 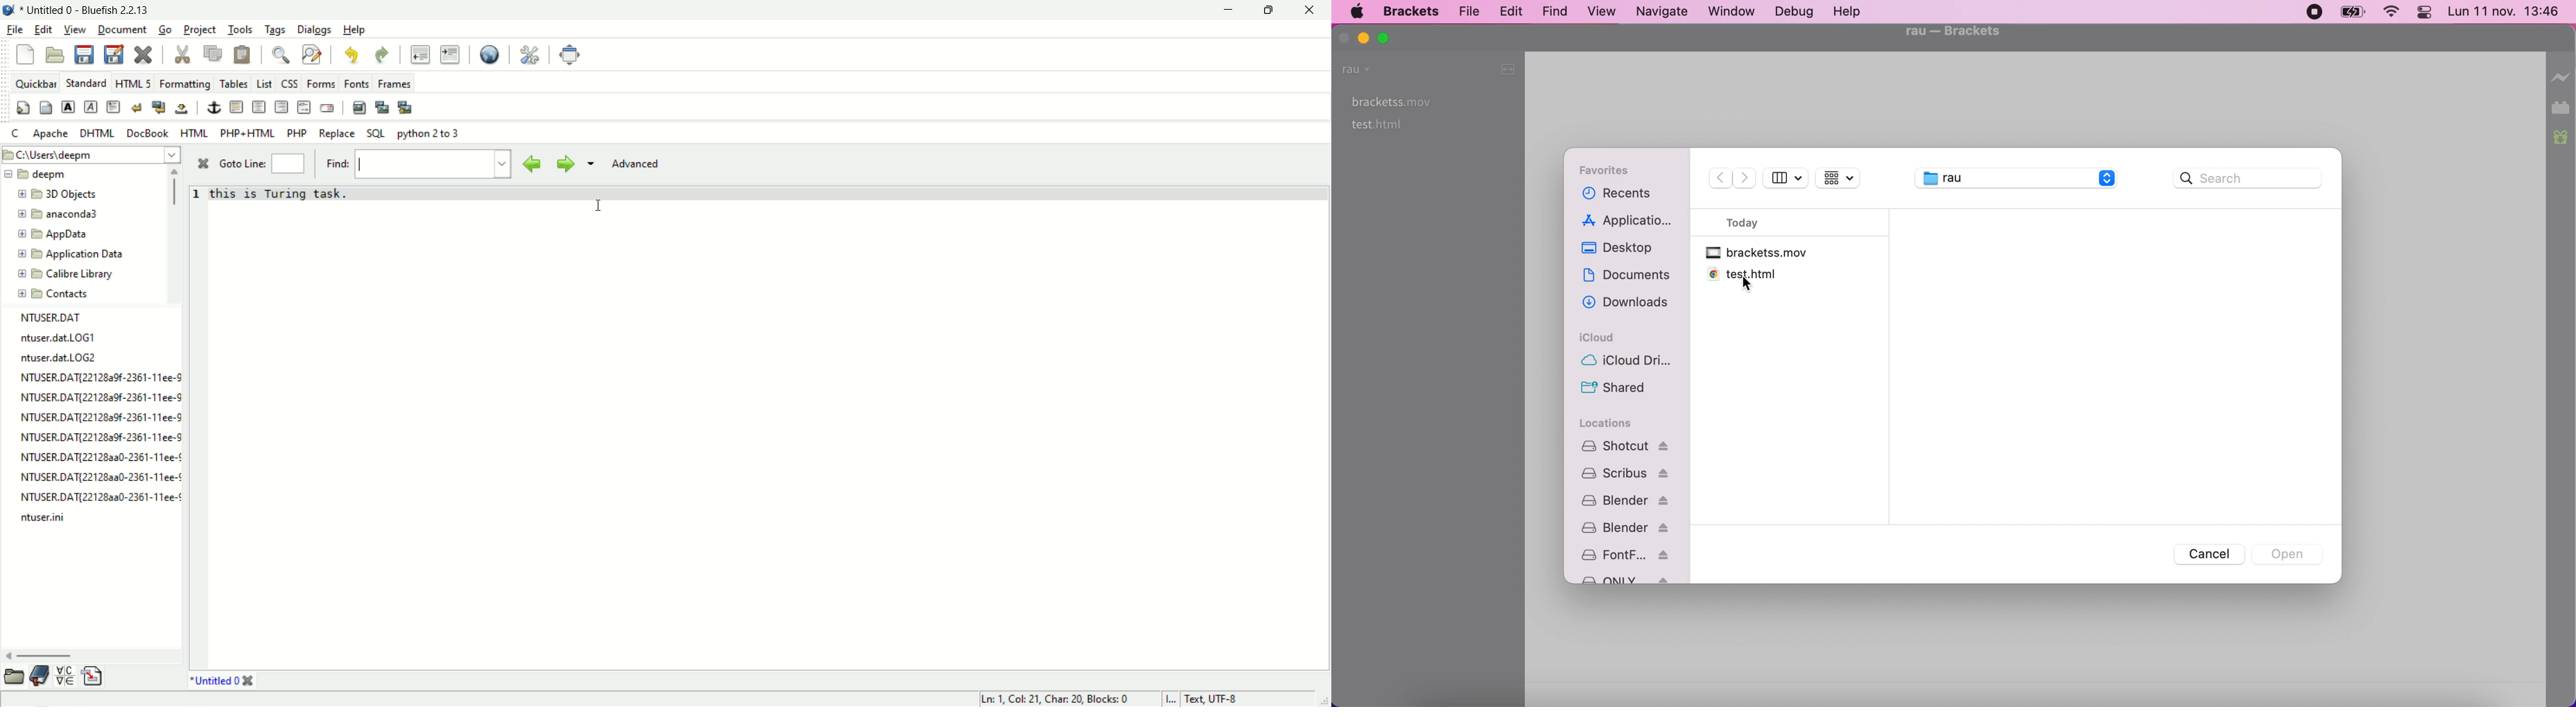 I want to click on icloud, so click(x=1605, y=339).